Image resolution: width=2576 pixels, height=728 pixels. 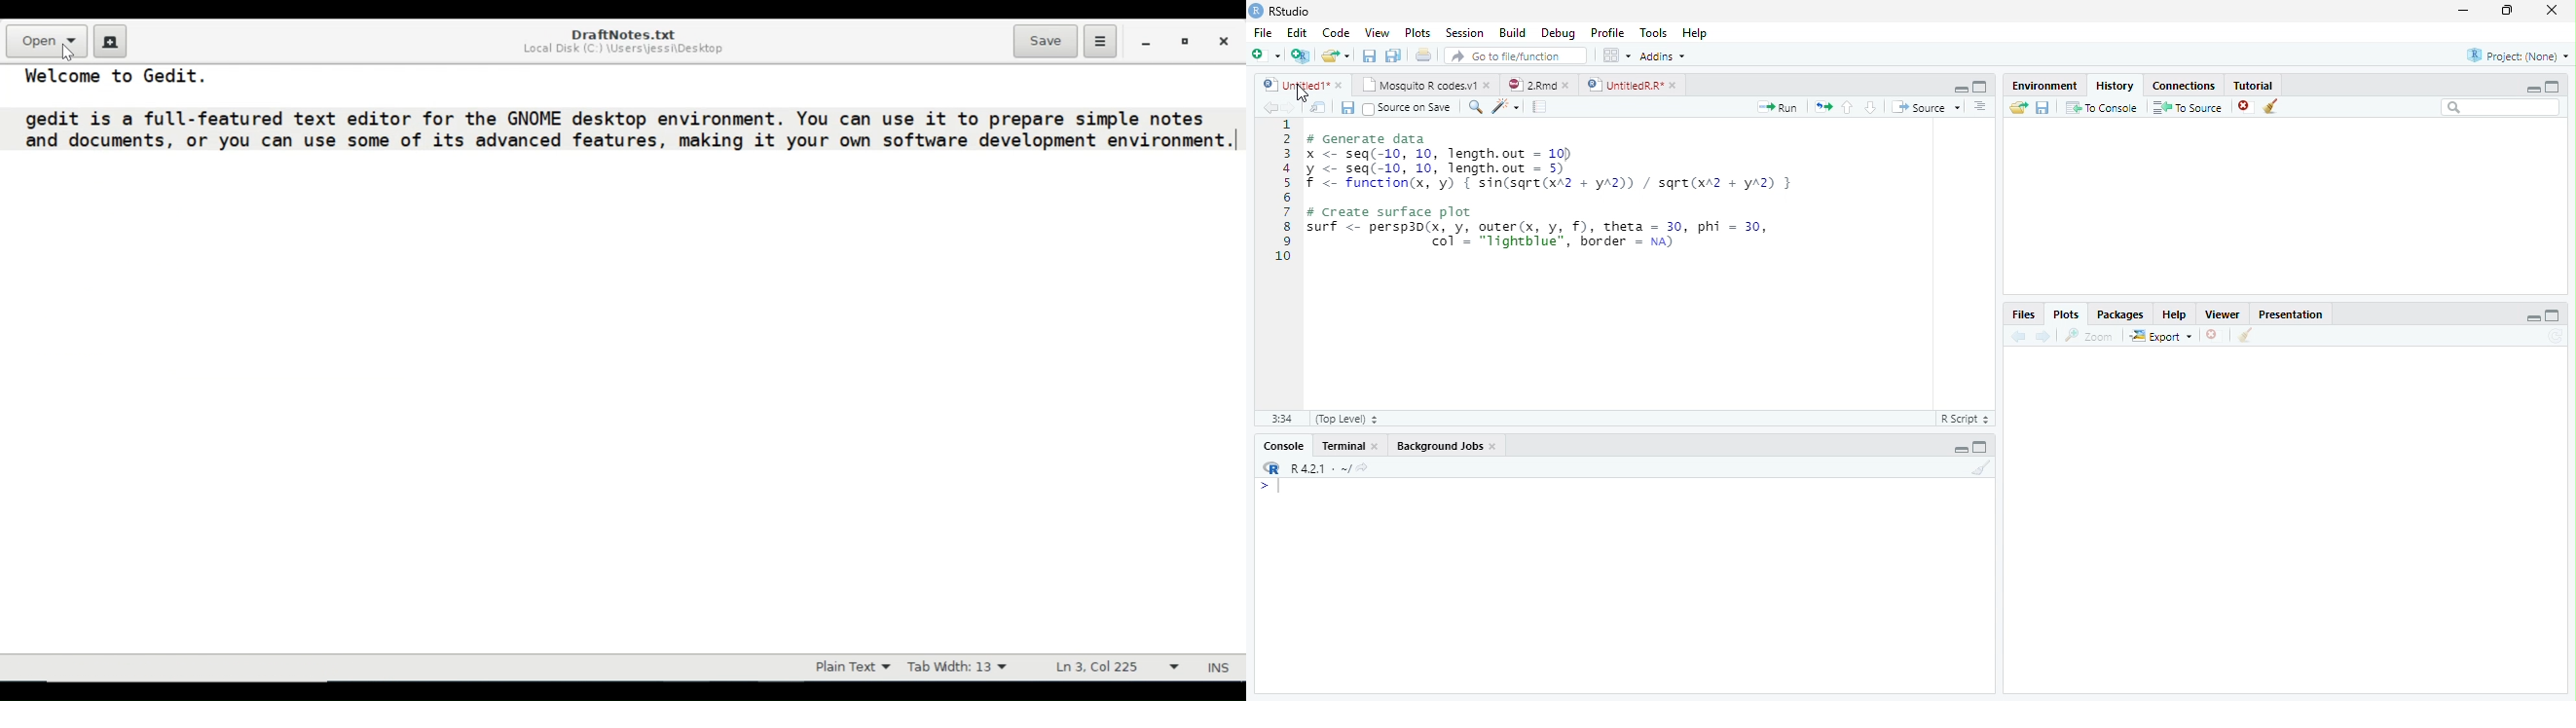 What do you see at coordinates (2245, 335) in the screenshot?
I see `Clear all plots` at bounding box center [2245, 335].